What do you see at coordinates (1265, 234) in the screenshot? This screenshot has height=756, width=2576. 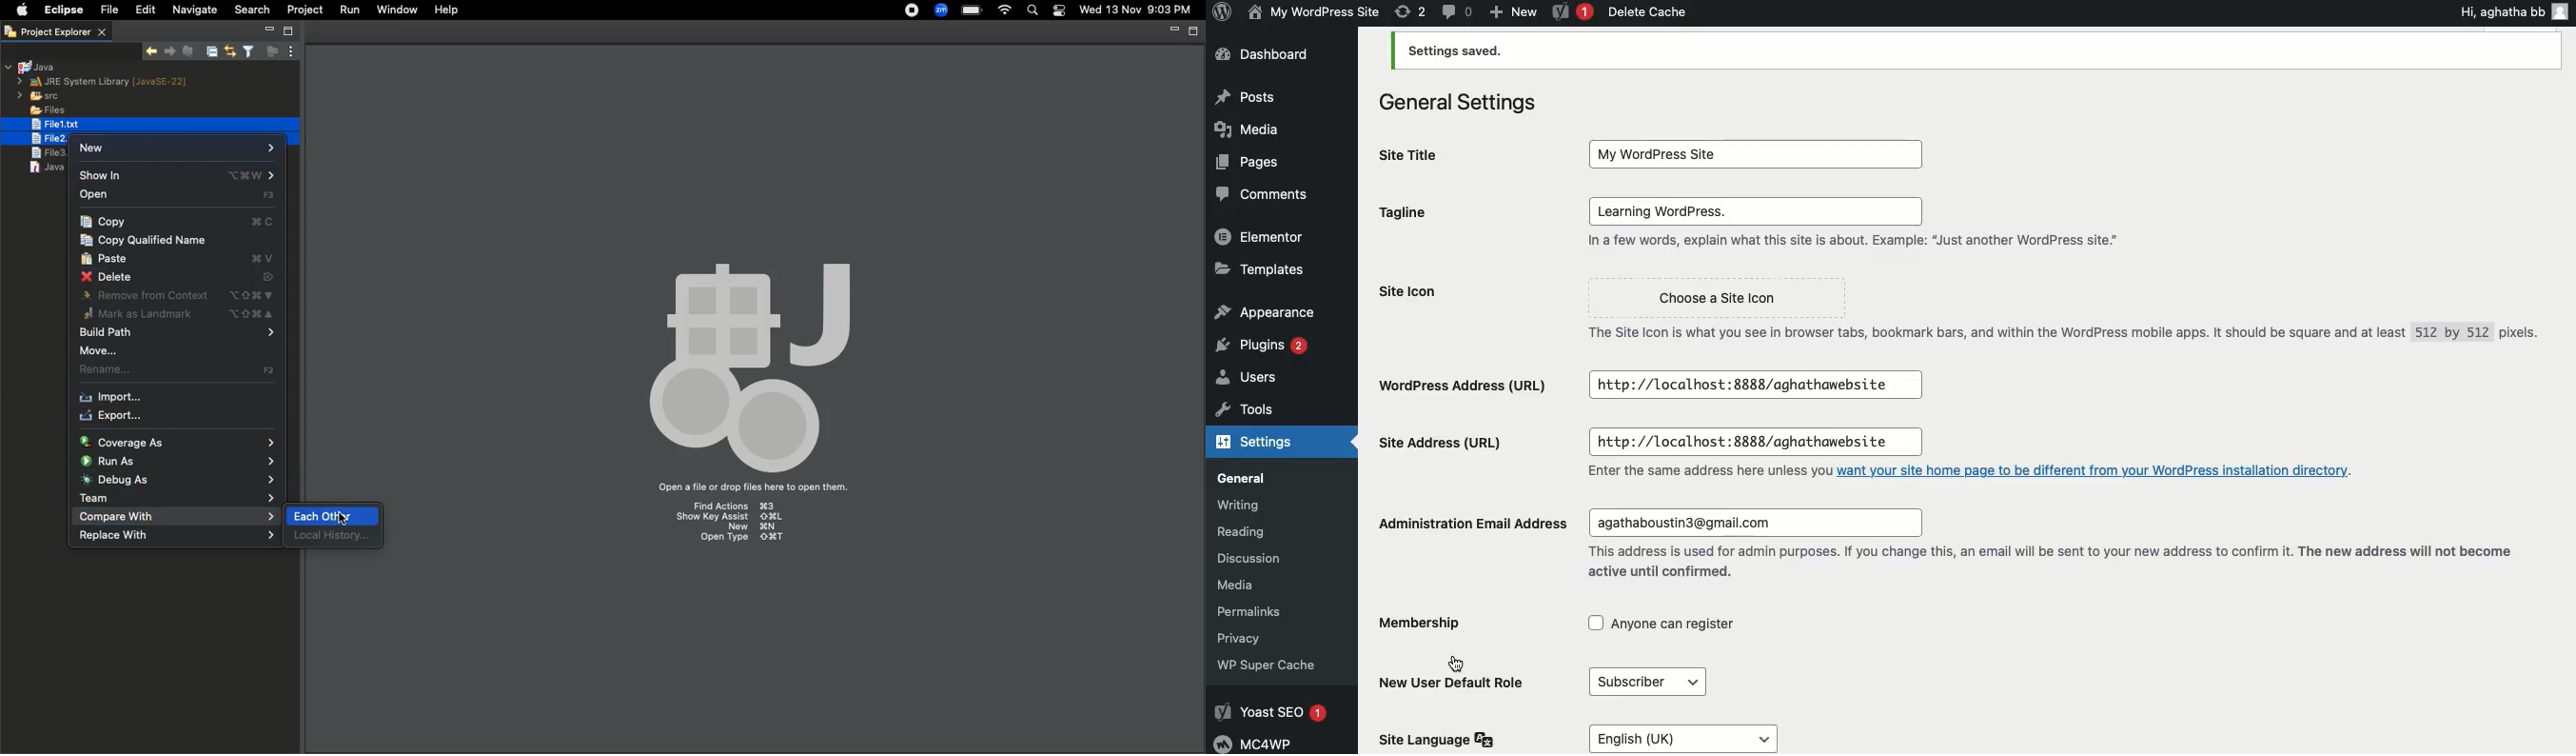 I see `Elementor` at bounding box center [1265, 234].